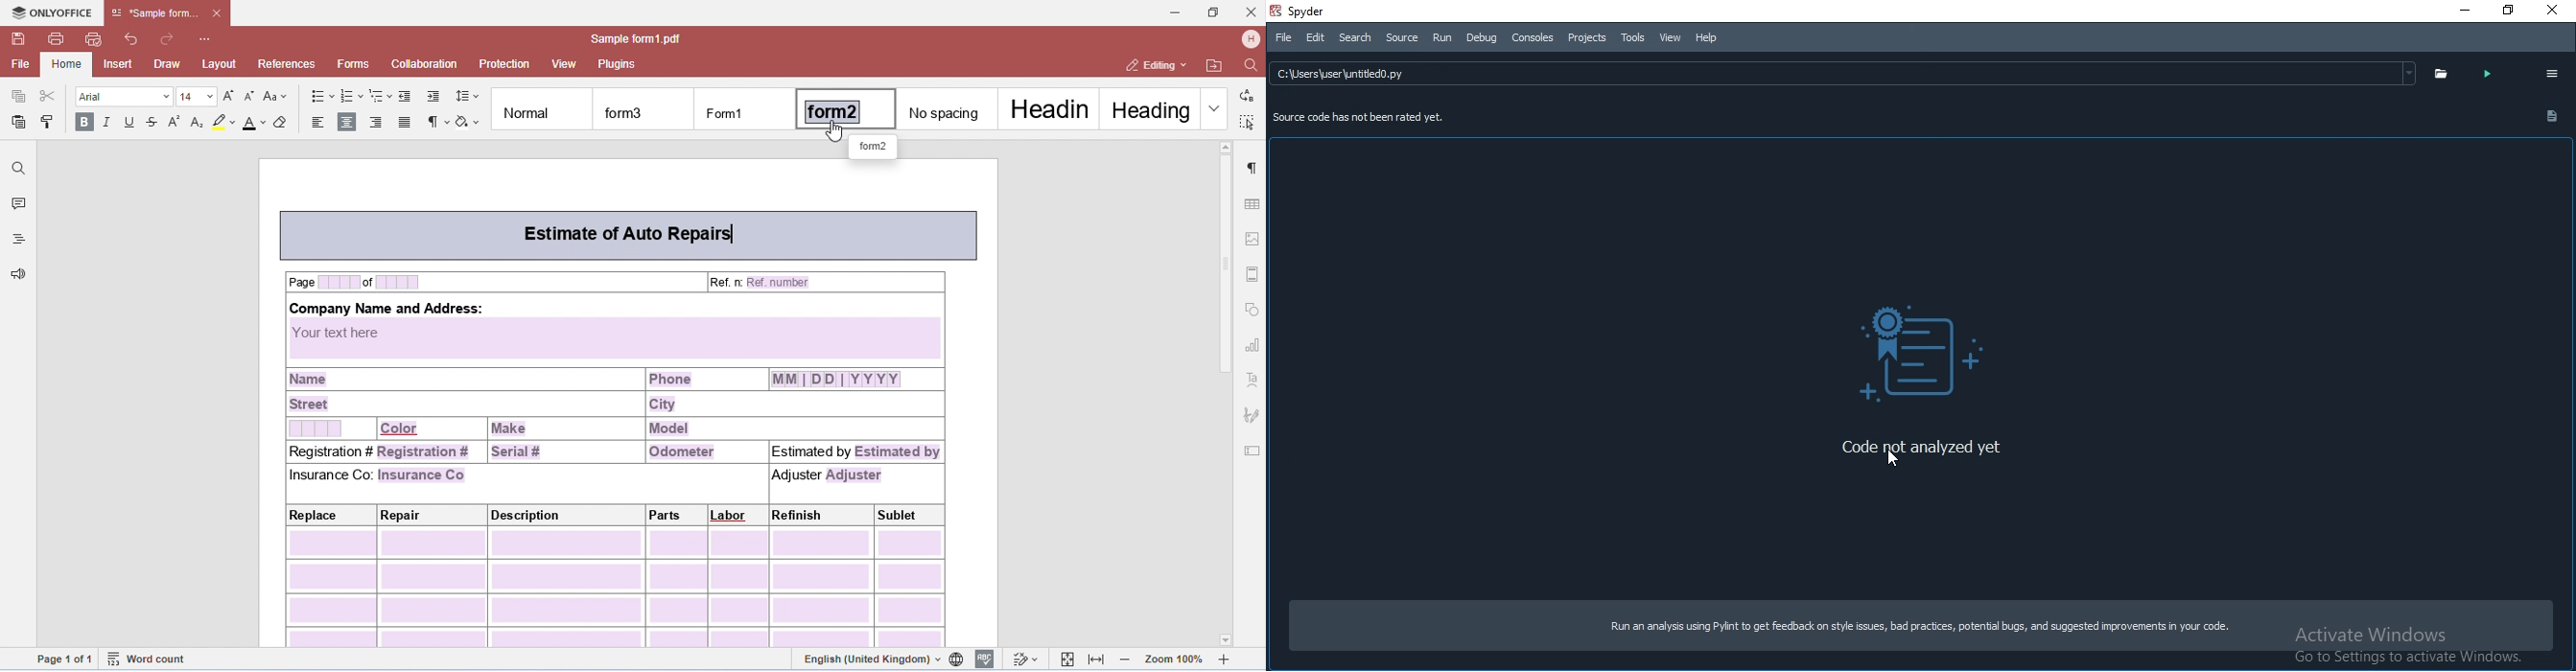  What do you see at coordinates (2493, 75) in the screenshot?
I see `analyse` at bounding box center [2493, 75].